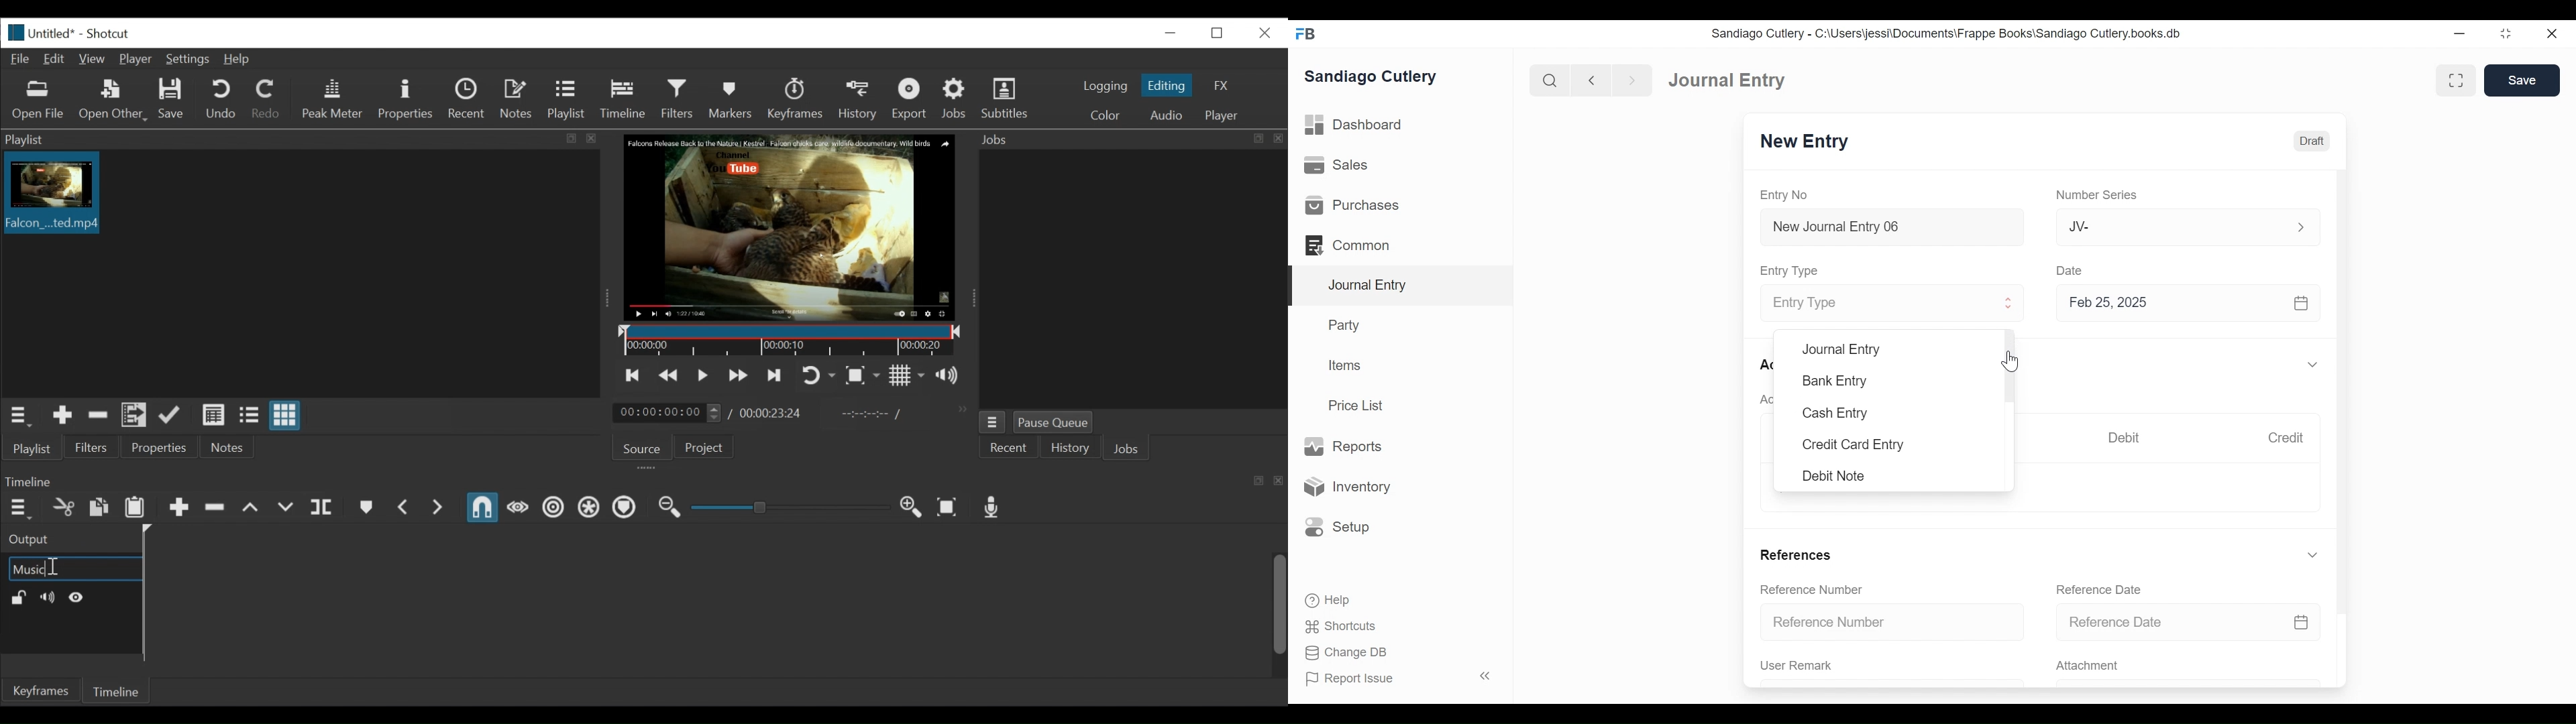 The height and width of the screenshot is (728, 2576). I want to click on Reports, so click(1342, 447).